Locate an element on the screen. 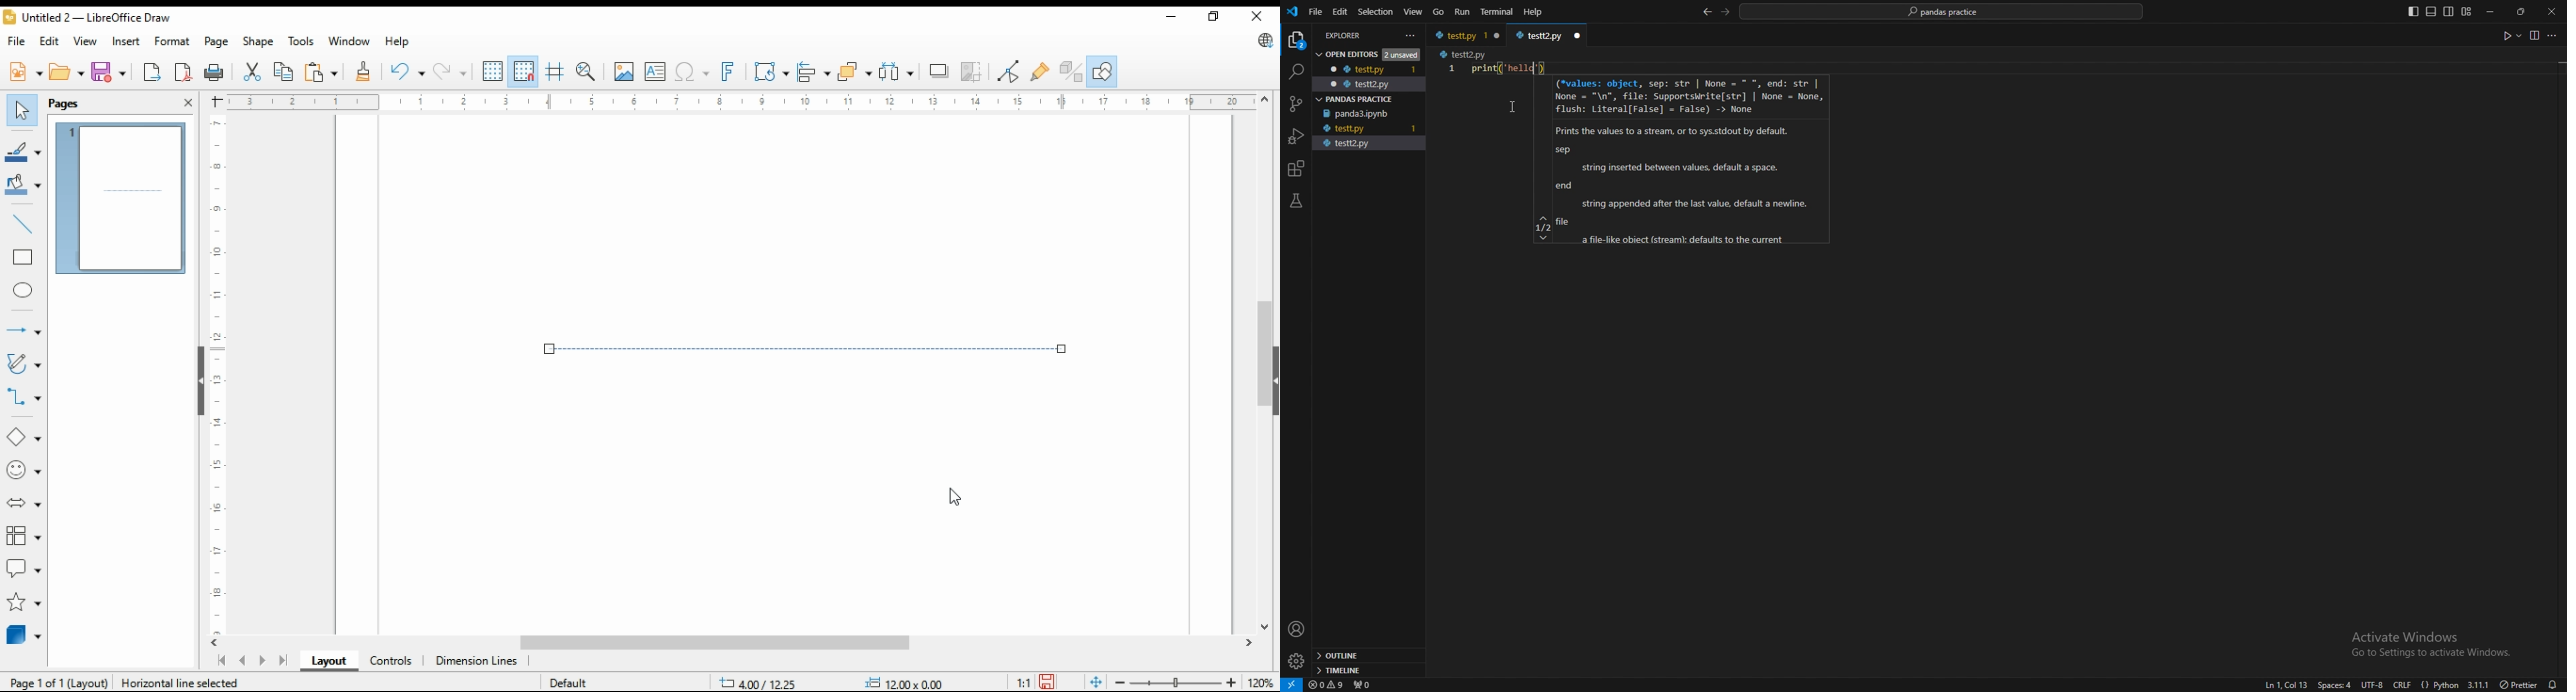  stars and banners is located at coordinates (24, 602).